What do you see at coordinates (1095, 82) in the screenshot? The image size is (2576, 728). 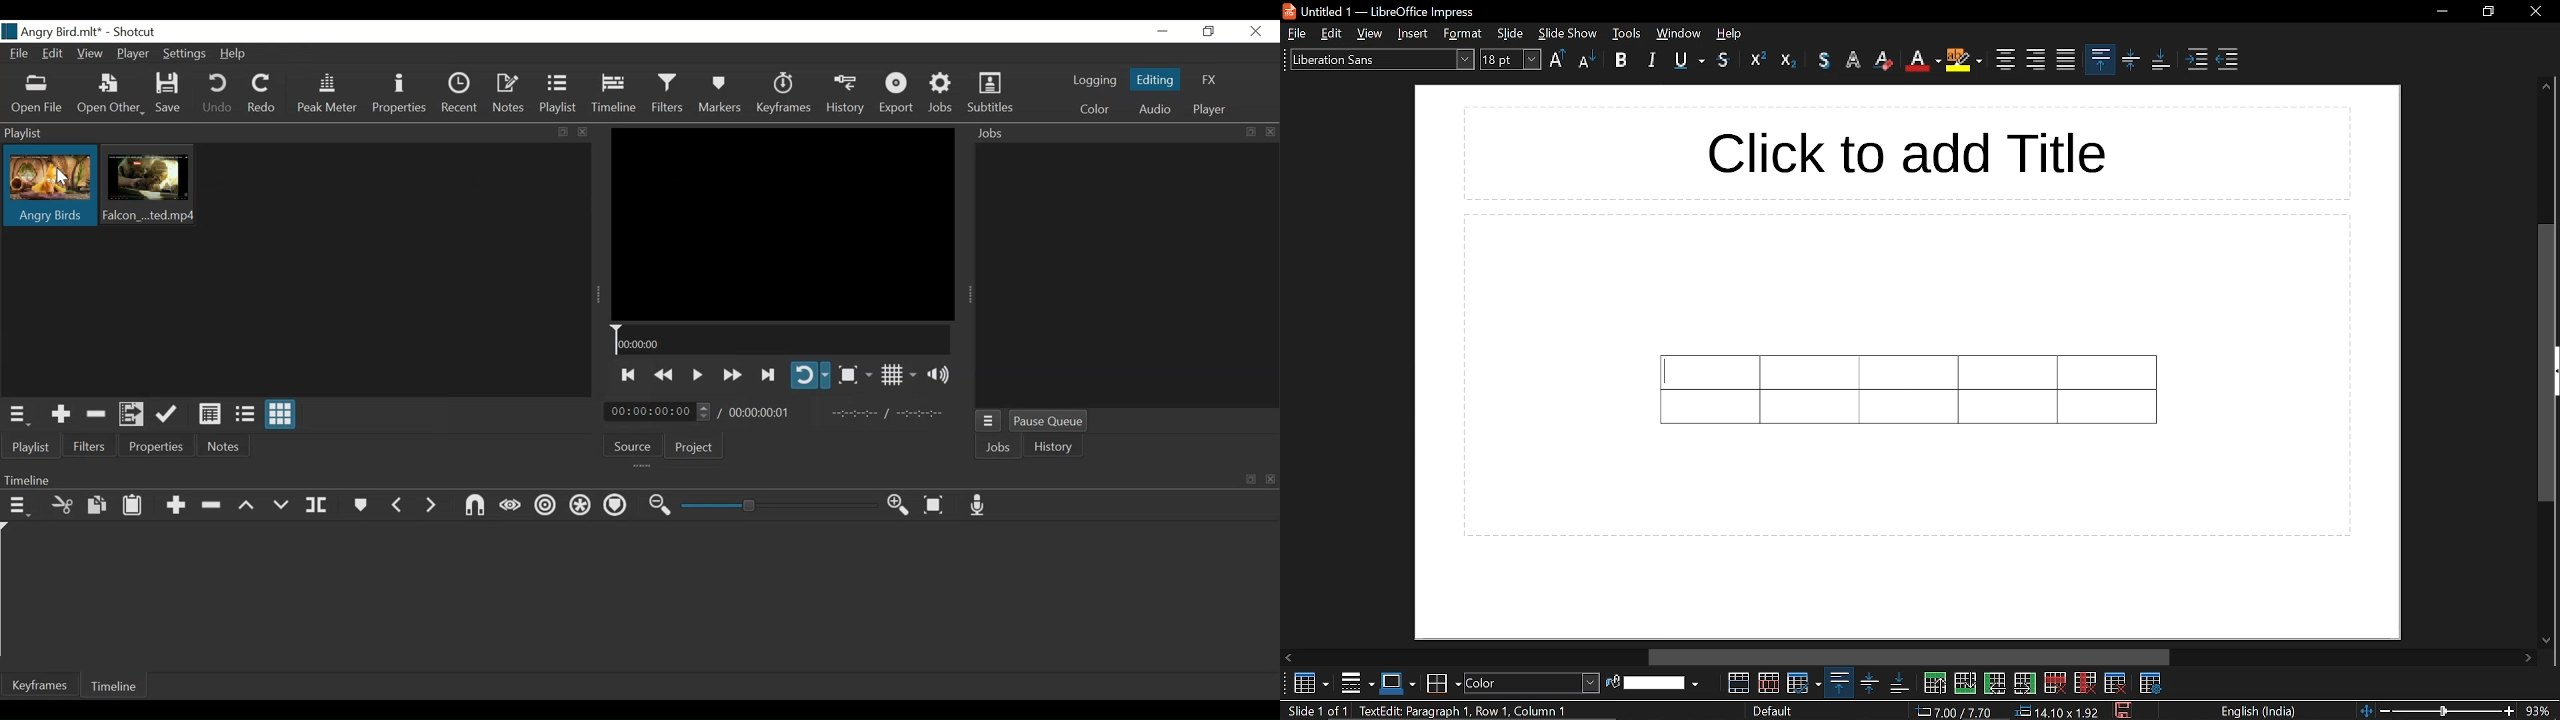 I see `logging` at bounding box center [1095, 82].